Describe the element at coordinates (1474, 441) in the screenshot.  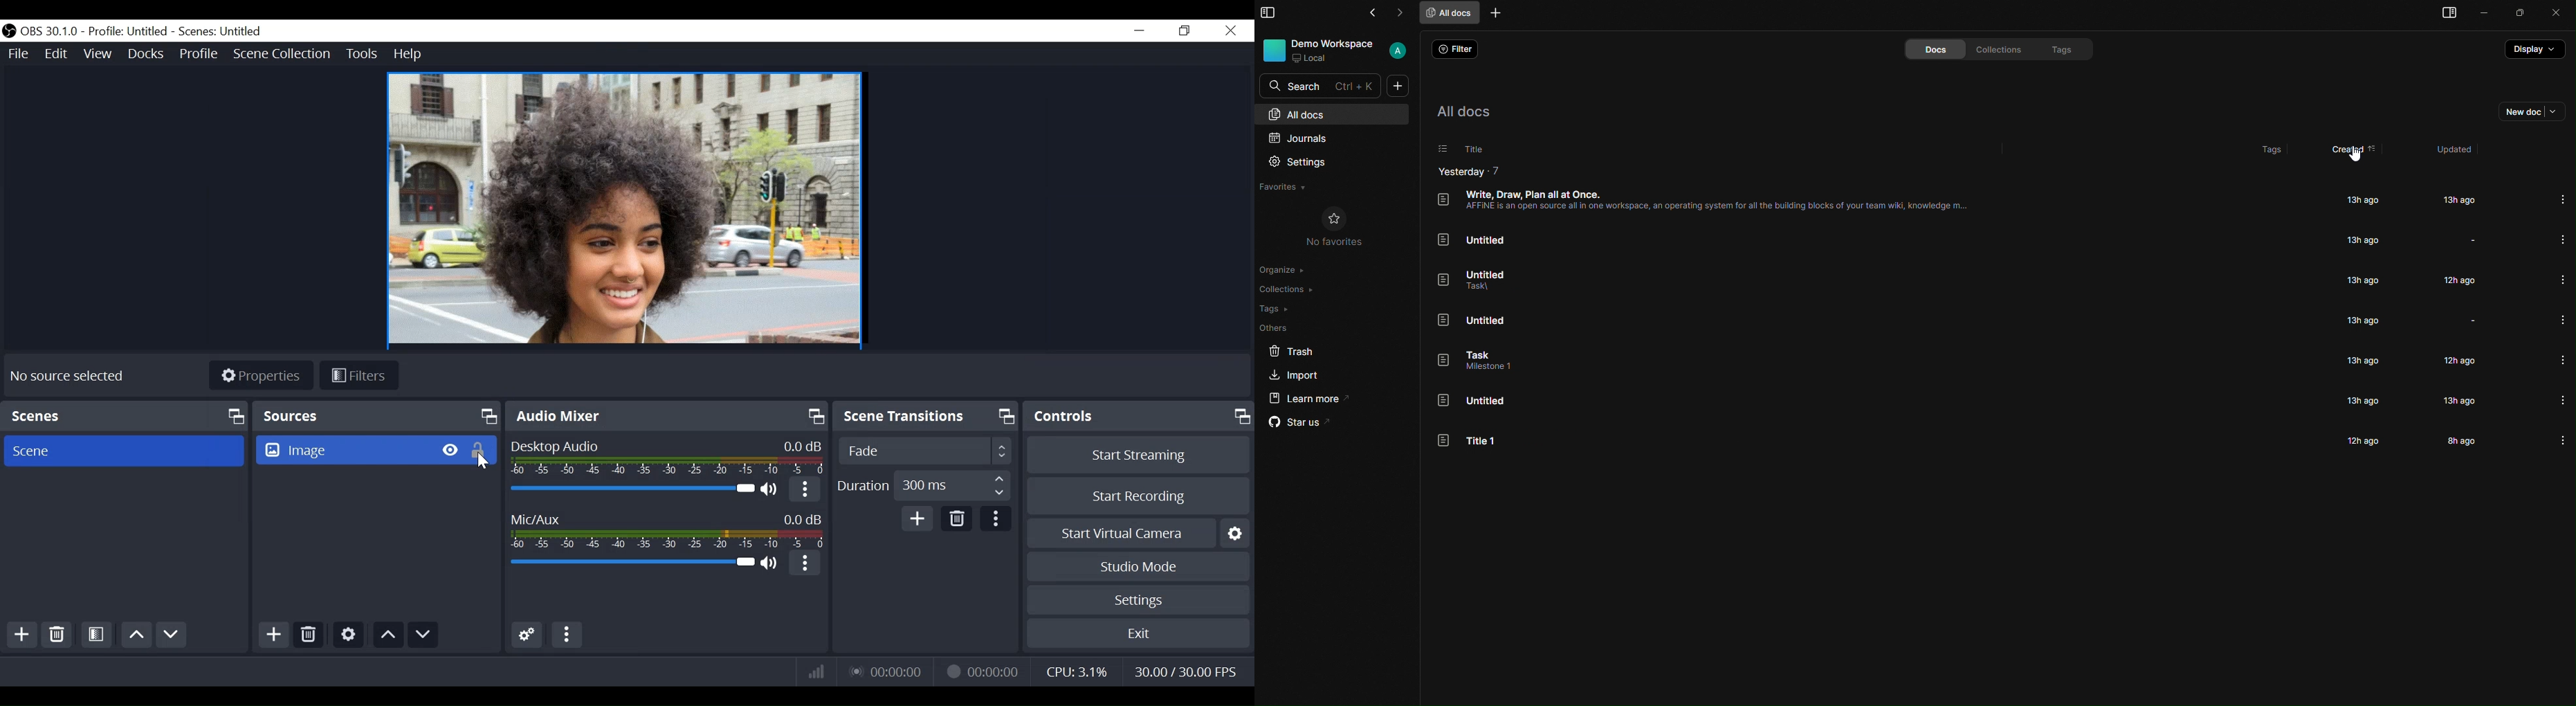
I see `Title 1` at that location.